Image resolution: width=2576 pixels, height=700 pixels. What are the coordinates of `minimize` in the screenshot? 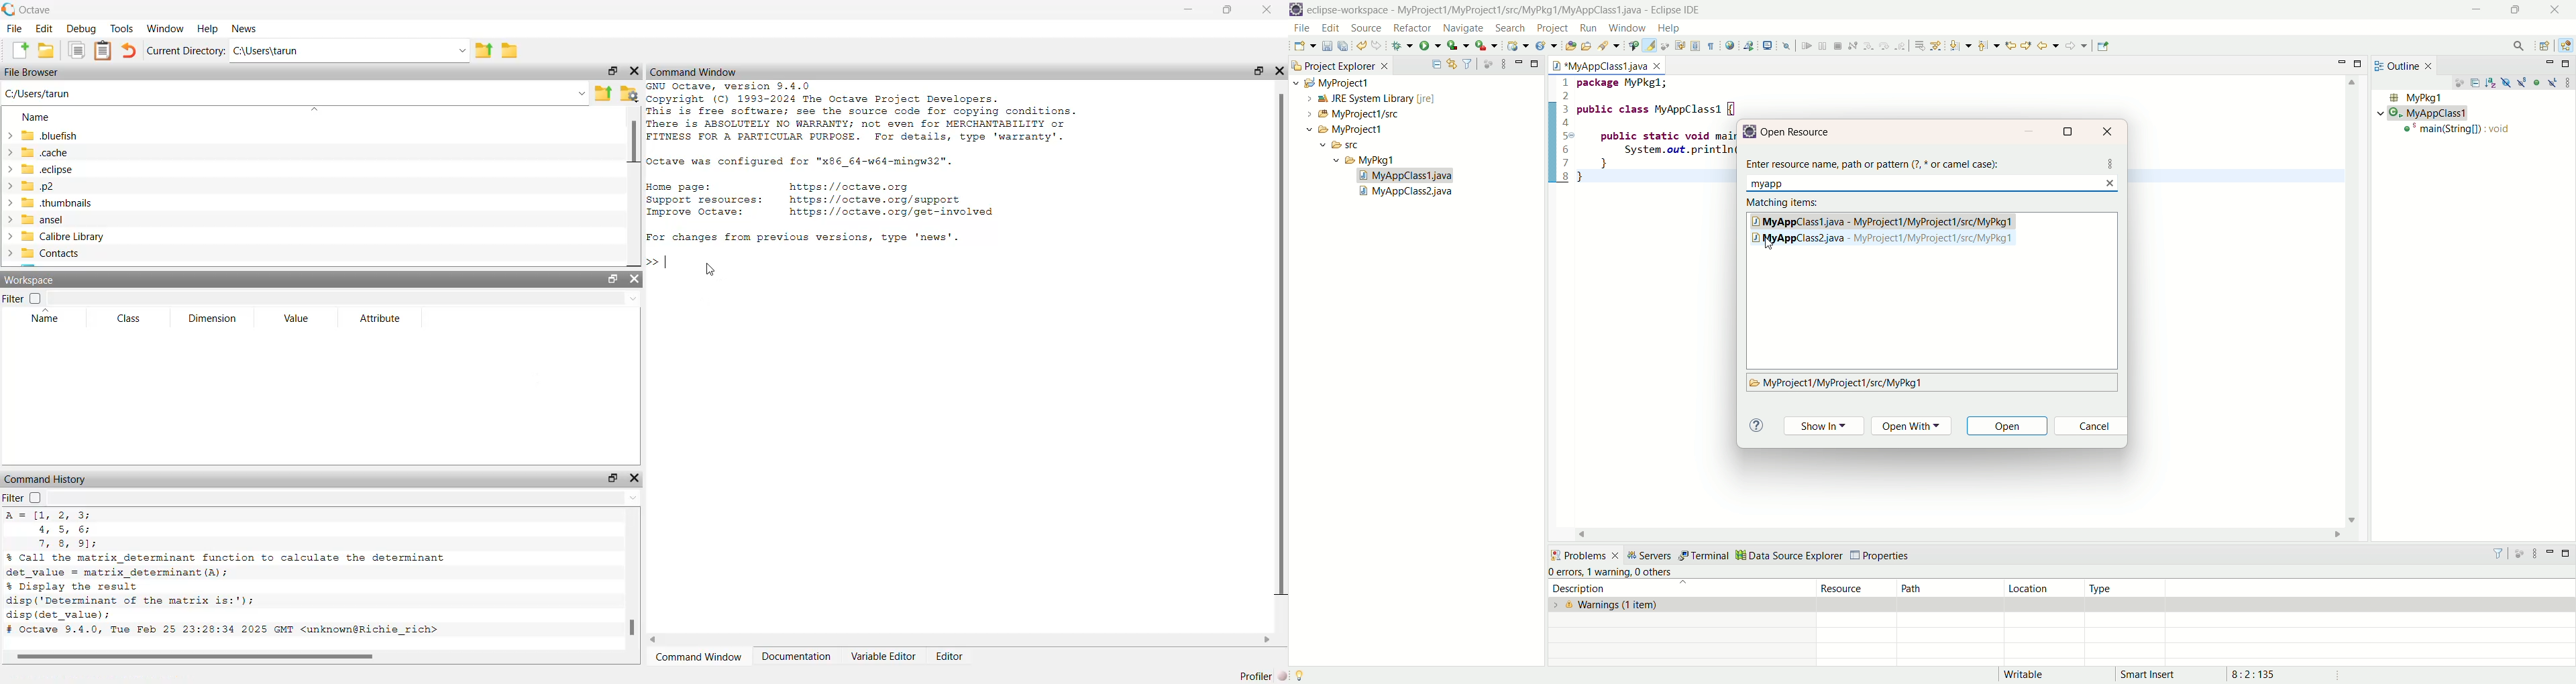 It's located at (2344, 62).